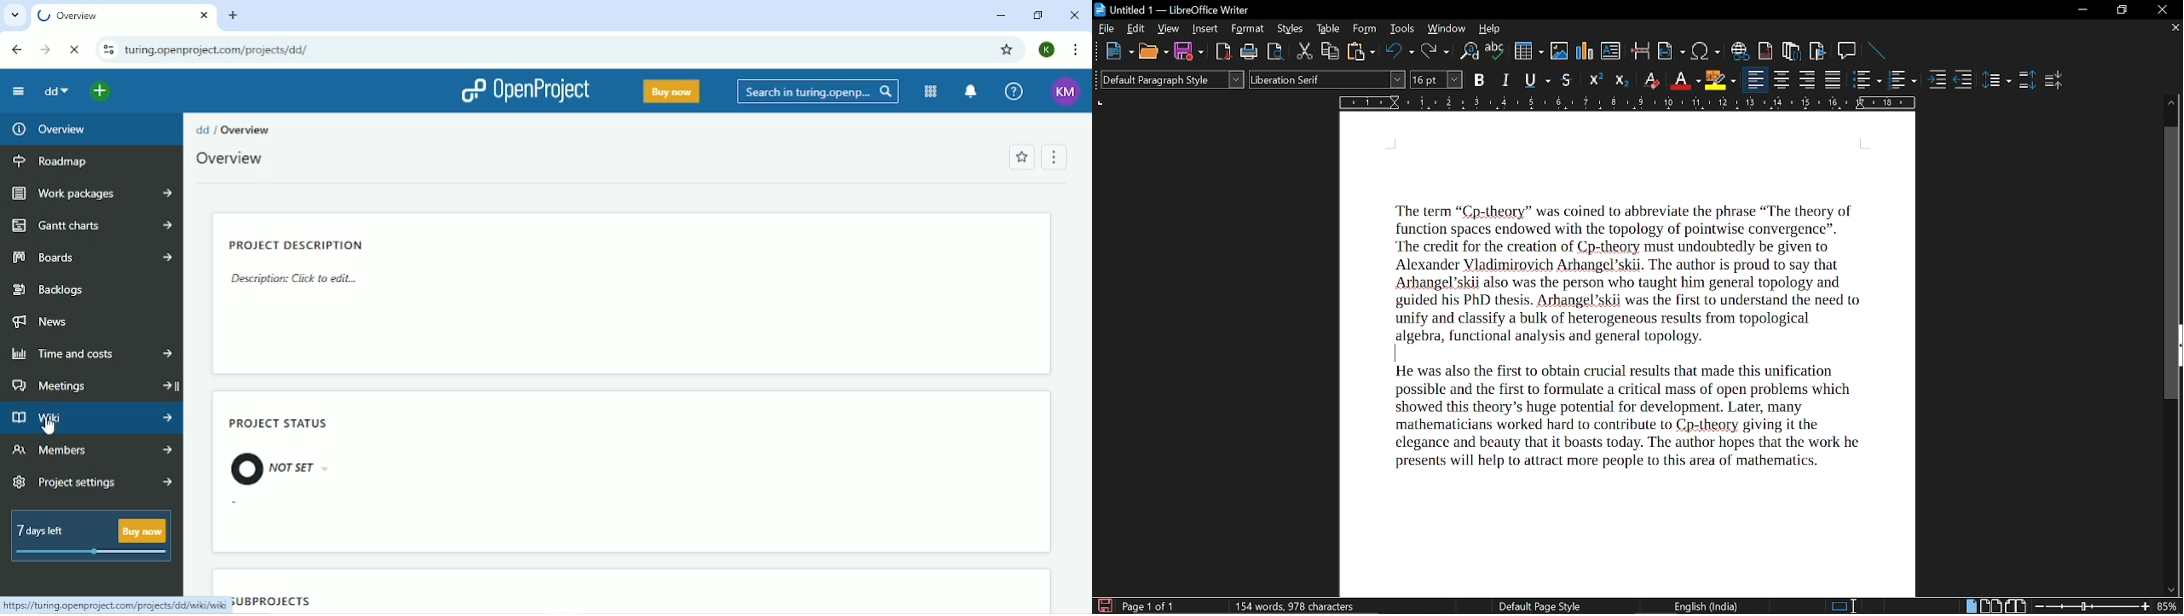  I want to click on Export directly as pdf, so click(1223, 52).